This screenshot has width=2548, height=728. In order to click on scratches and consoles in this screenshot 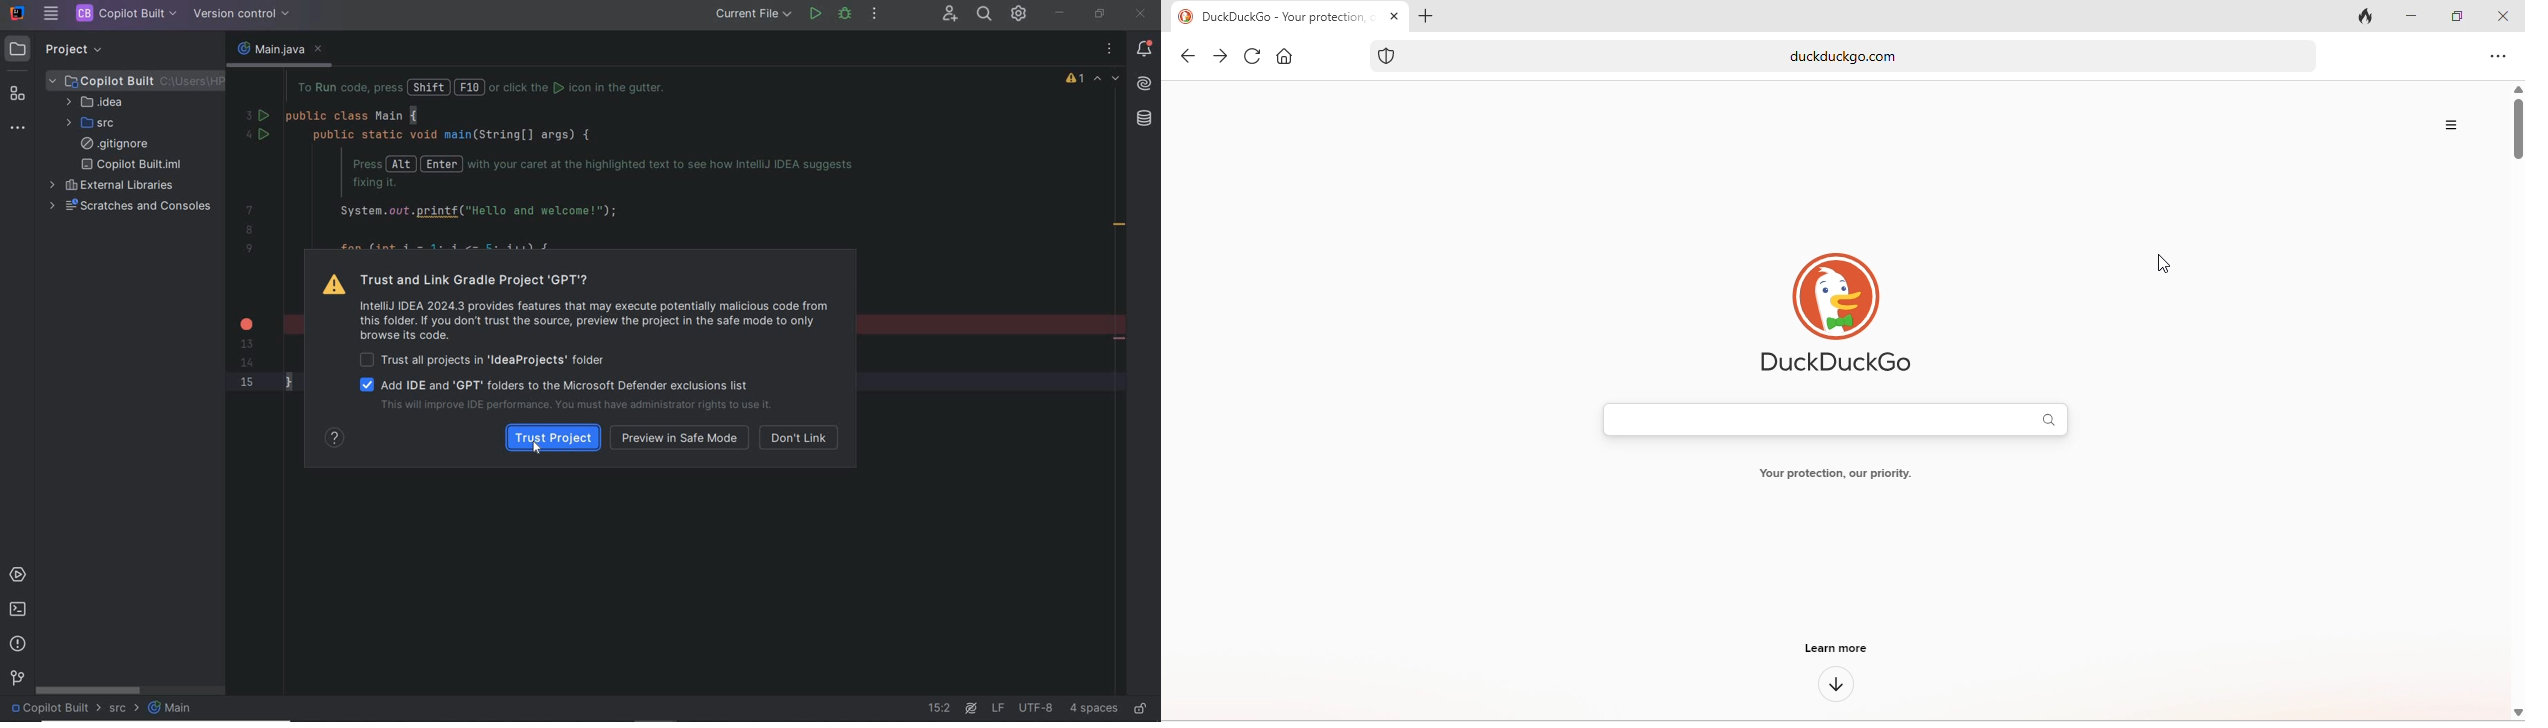, I will do `click(131, 208)`.